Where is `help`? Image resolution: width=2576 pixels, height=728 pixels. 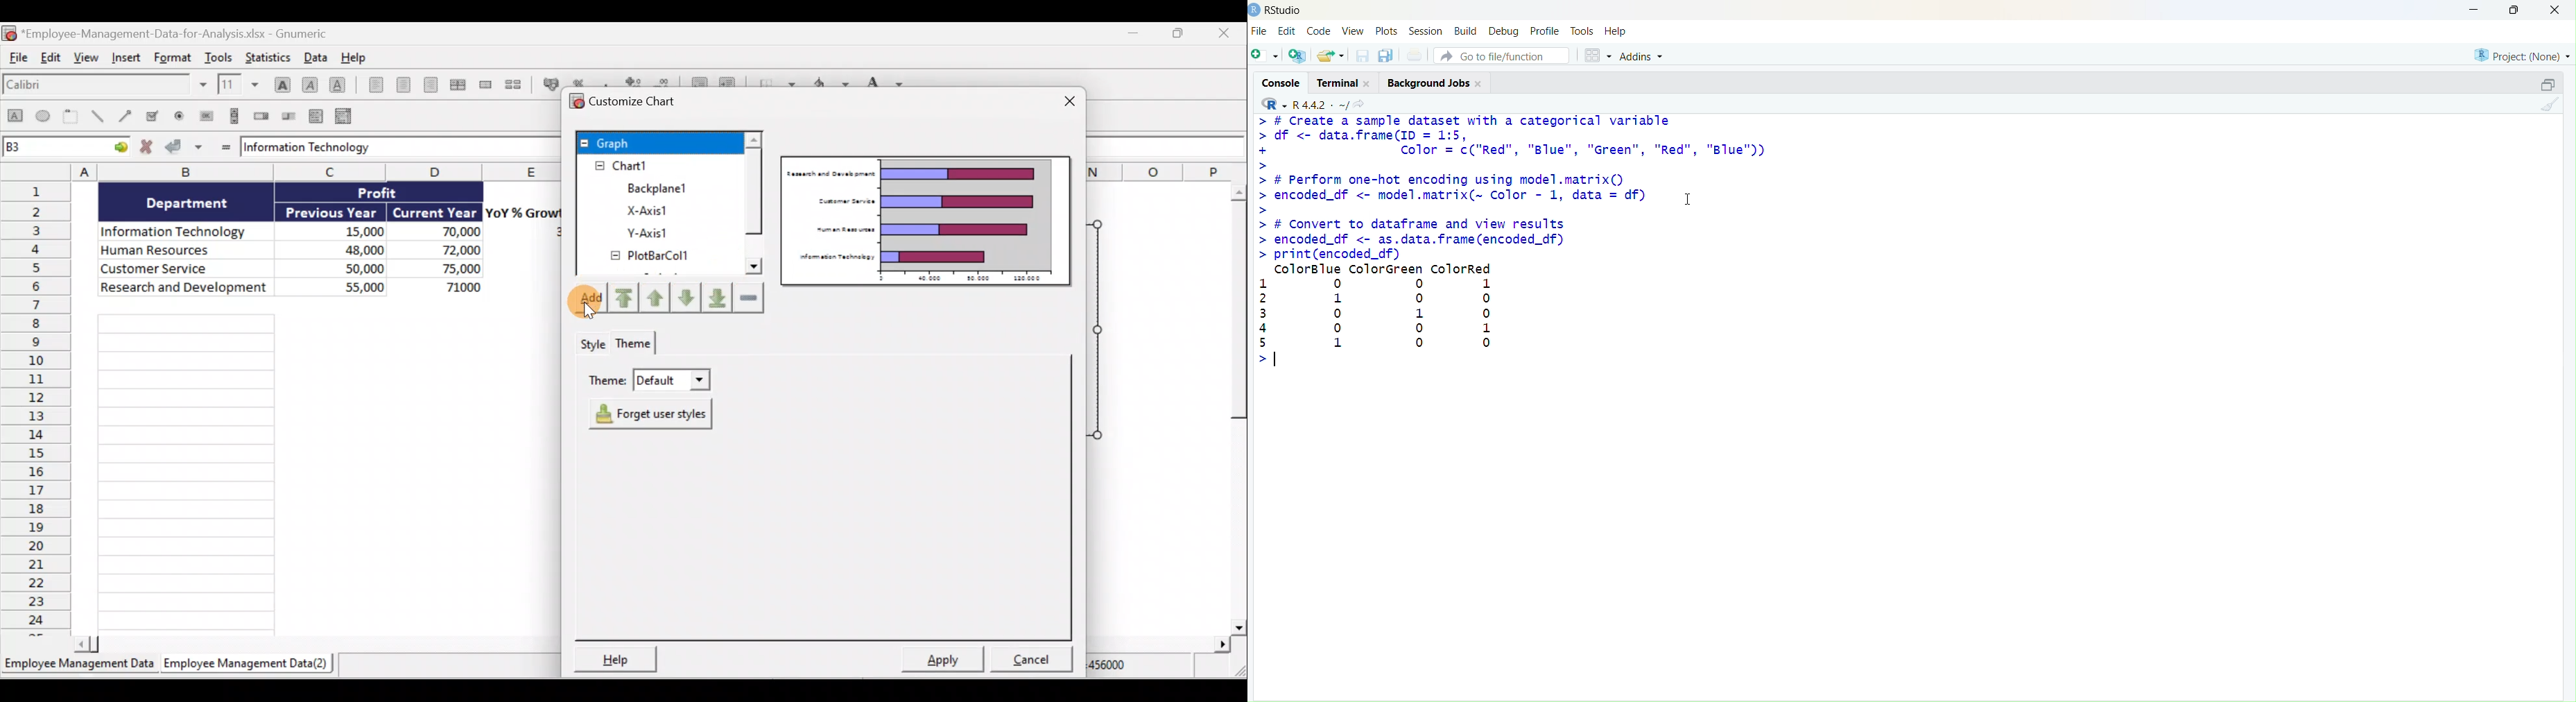 help is located at coordinates (1616, 31).